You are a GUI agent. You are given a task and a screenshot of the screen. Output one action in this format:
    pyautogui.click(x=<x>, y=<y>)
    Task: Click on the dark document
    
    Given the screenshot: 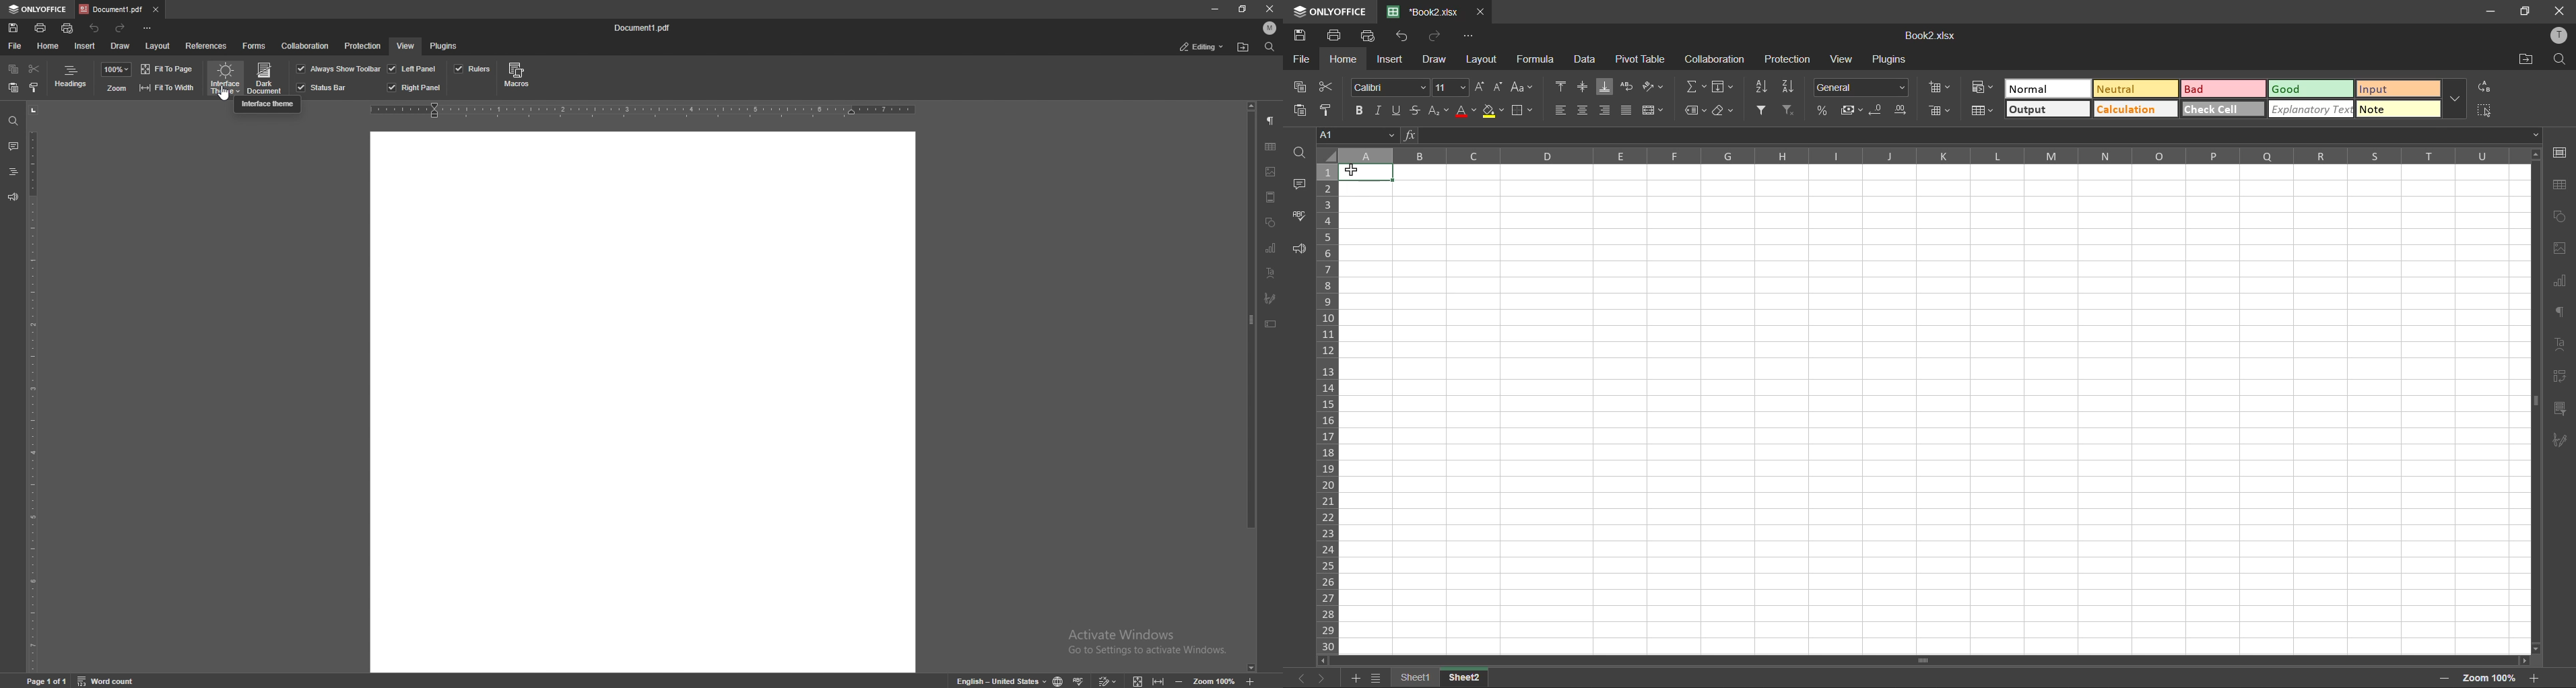 What is the action you would take?
    pyautogui.click(x=266, y=78)
    